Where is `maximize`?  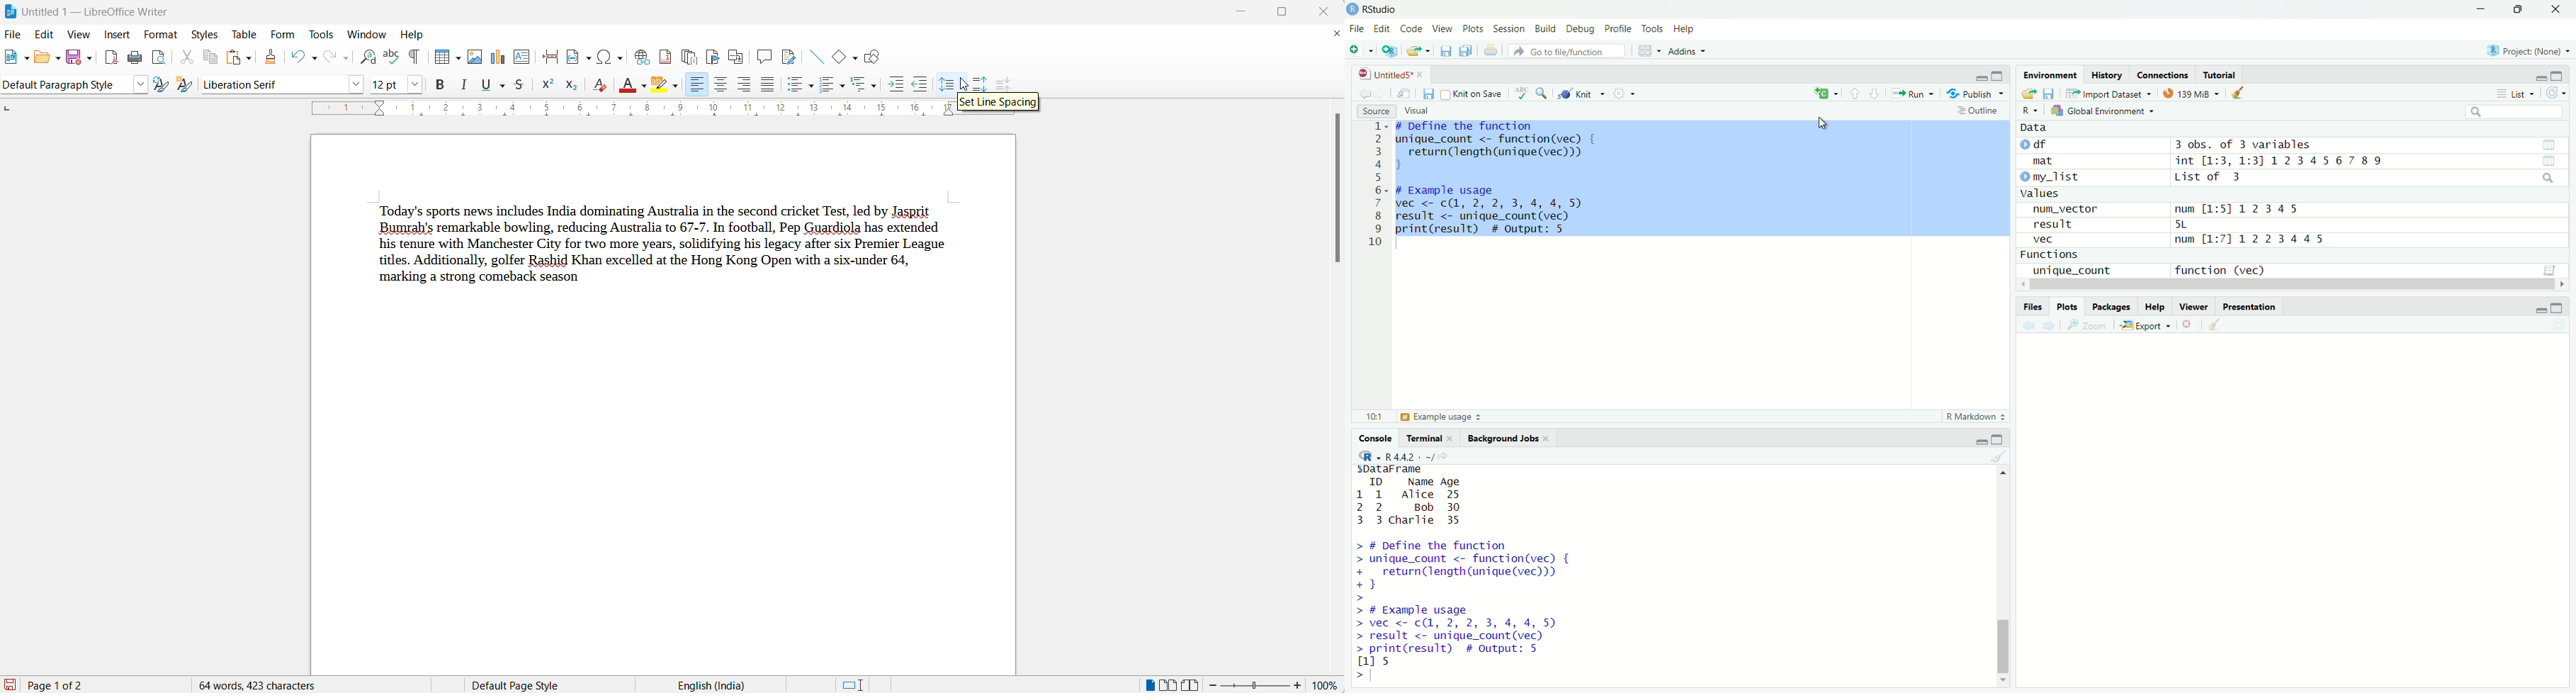
maximize is located at coordinates (2557, 308).